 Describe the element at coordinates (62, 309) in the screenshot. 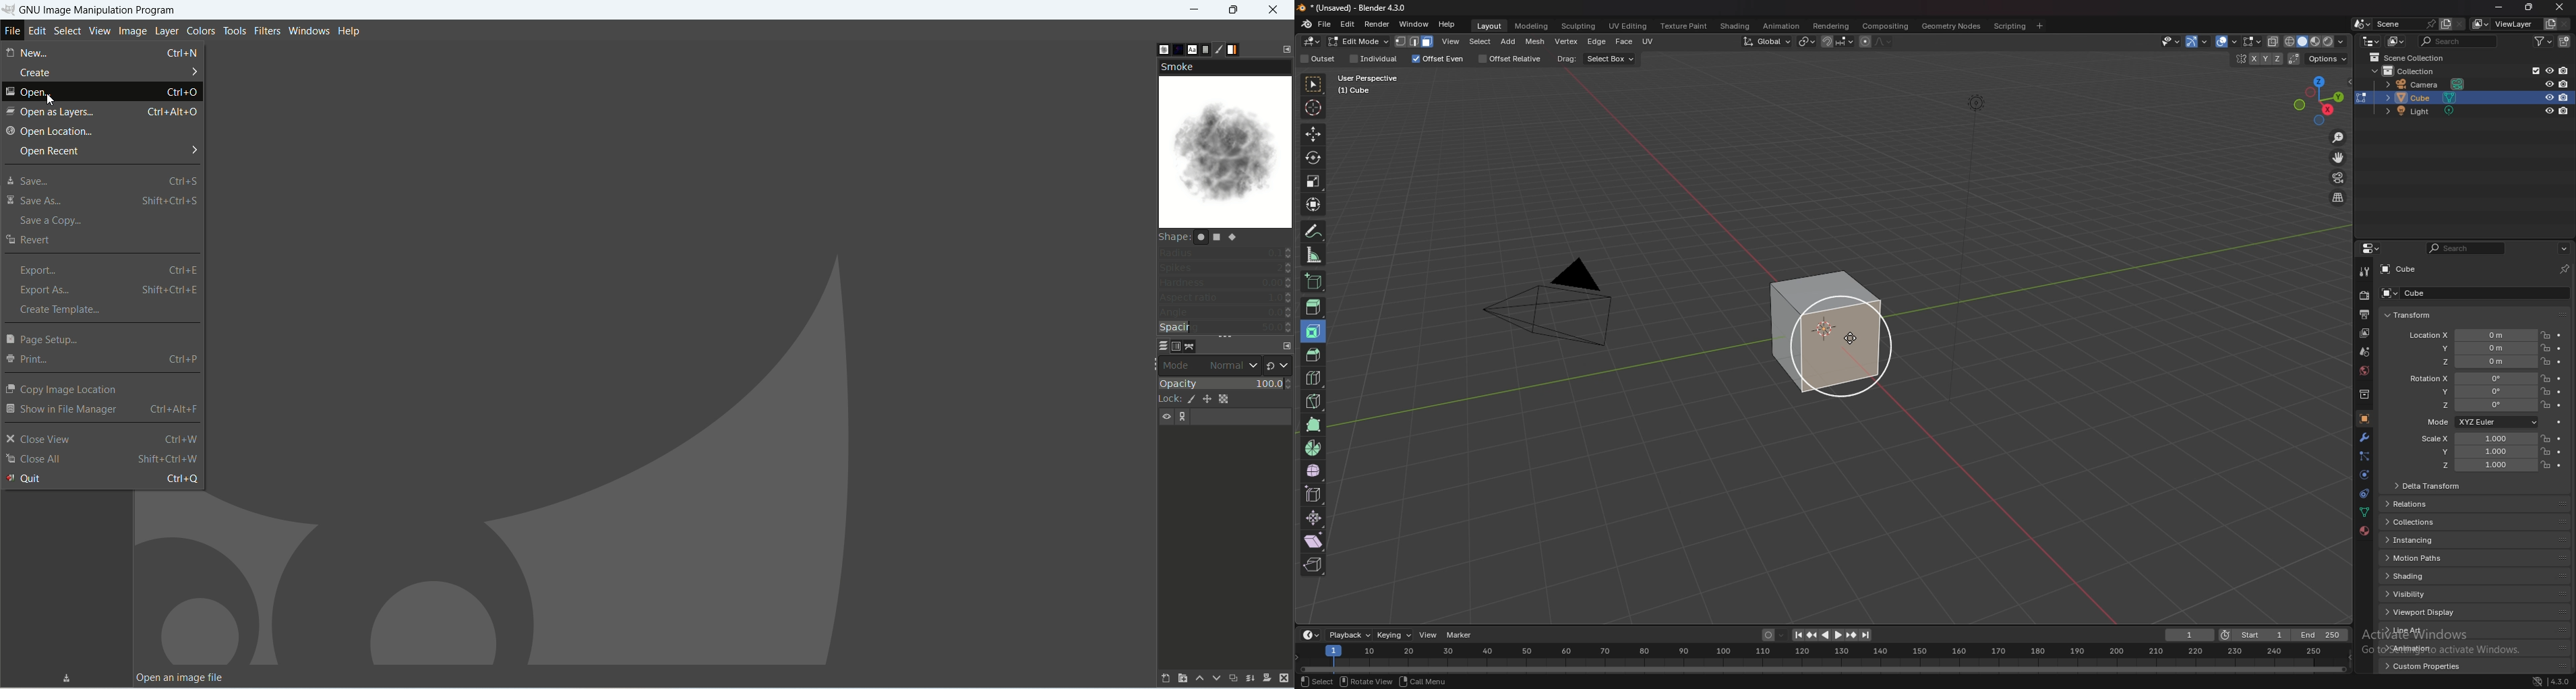

I see `create template` at that location.